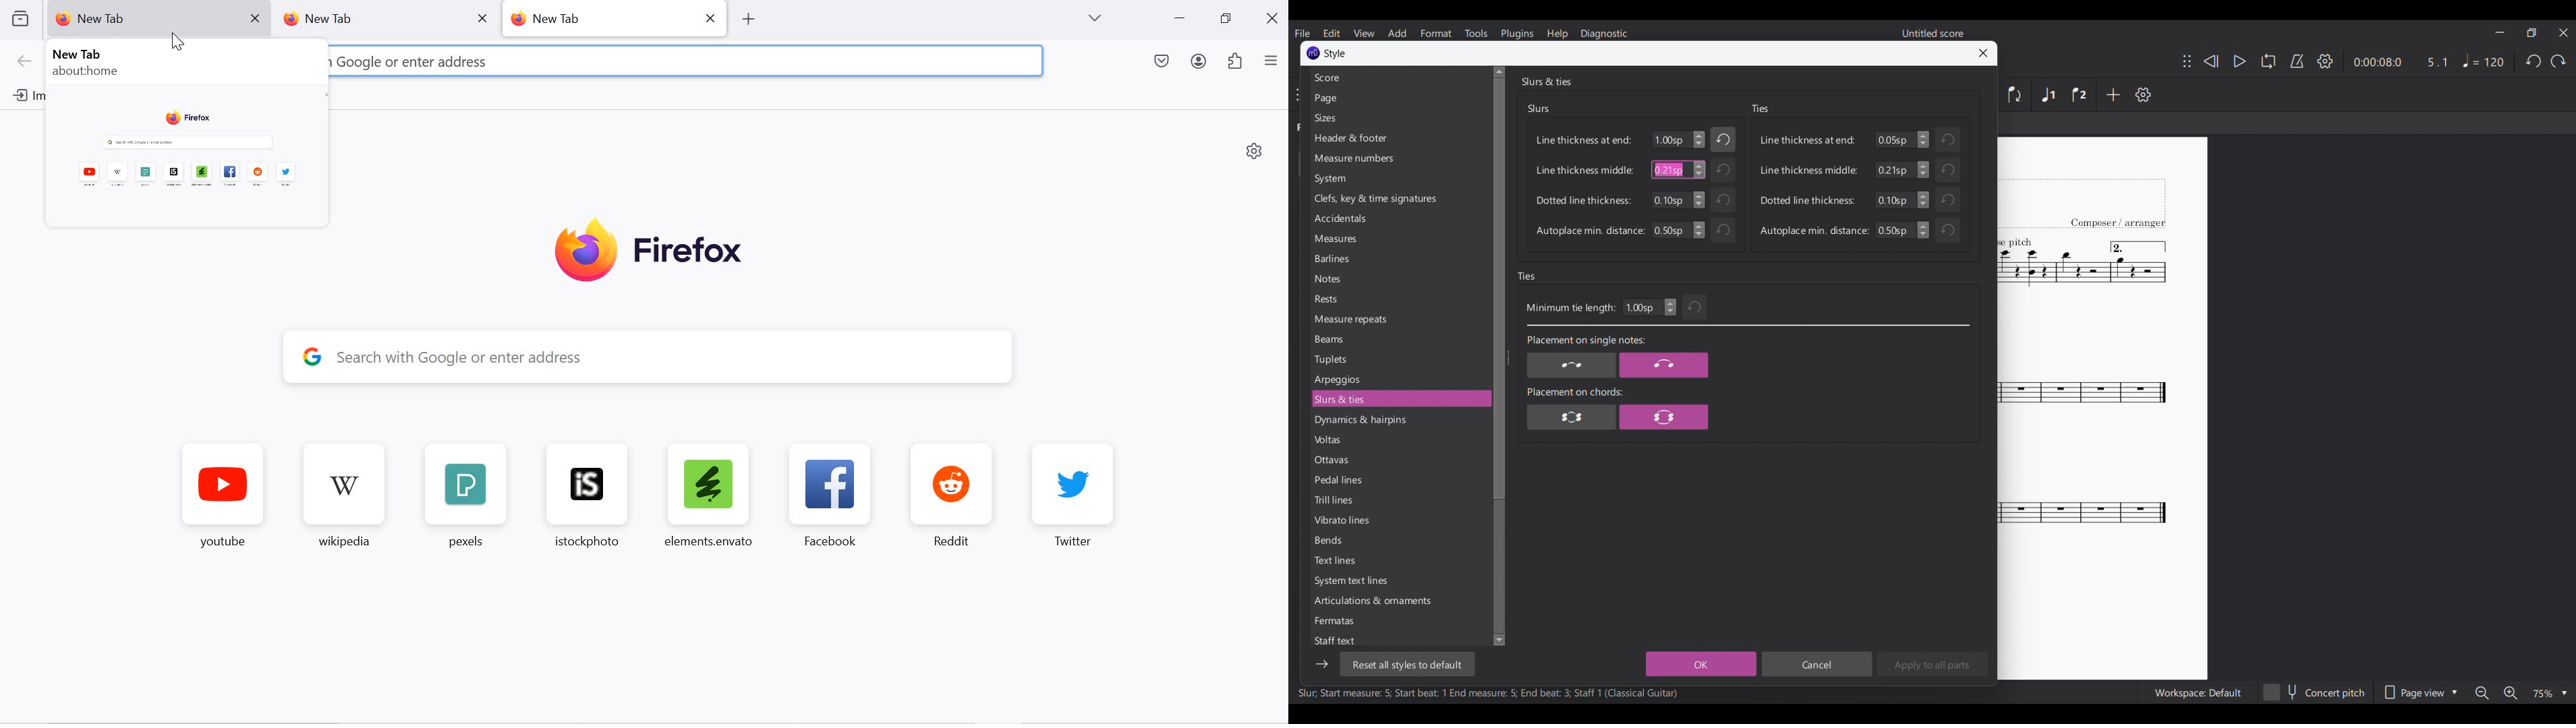 The image size is (2576, 728). I want to click on Increase/Decrease autoplace min. distance, so click(1699, 230).